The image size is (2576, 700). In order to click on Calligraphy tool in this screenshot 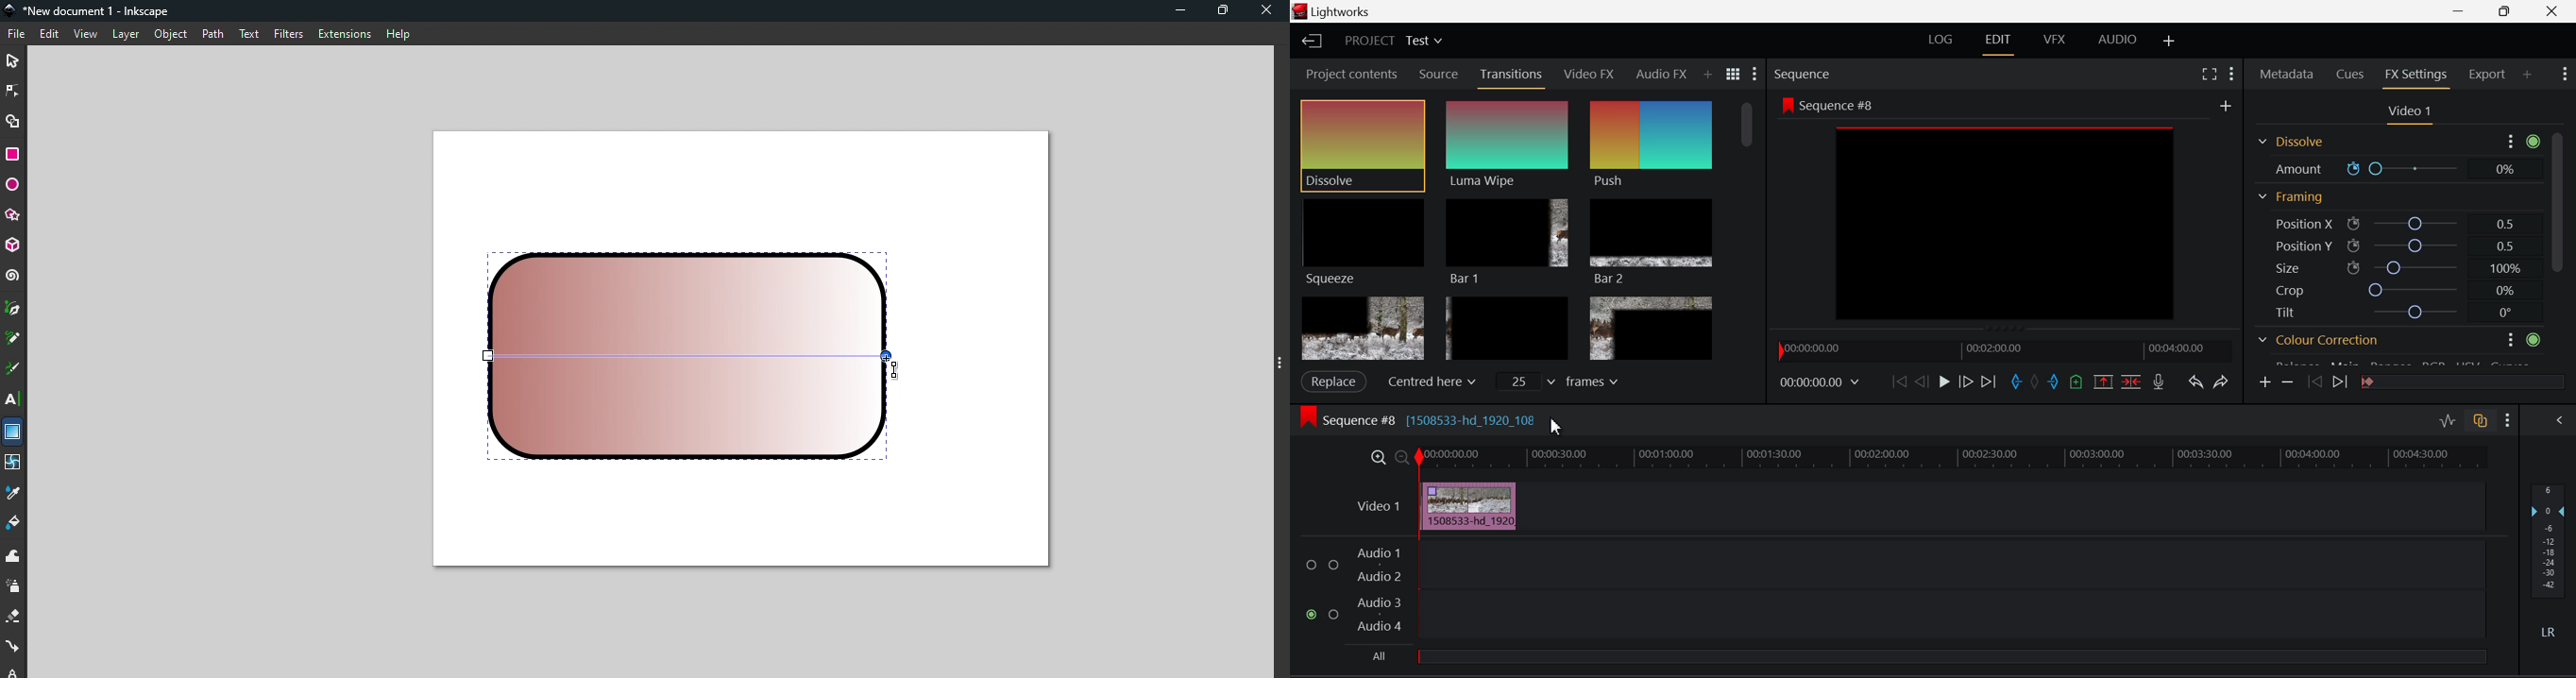, I will do `click(12, 371)`.